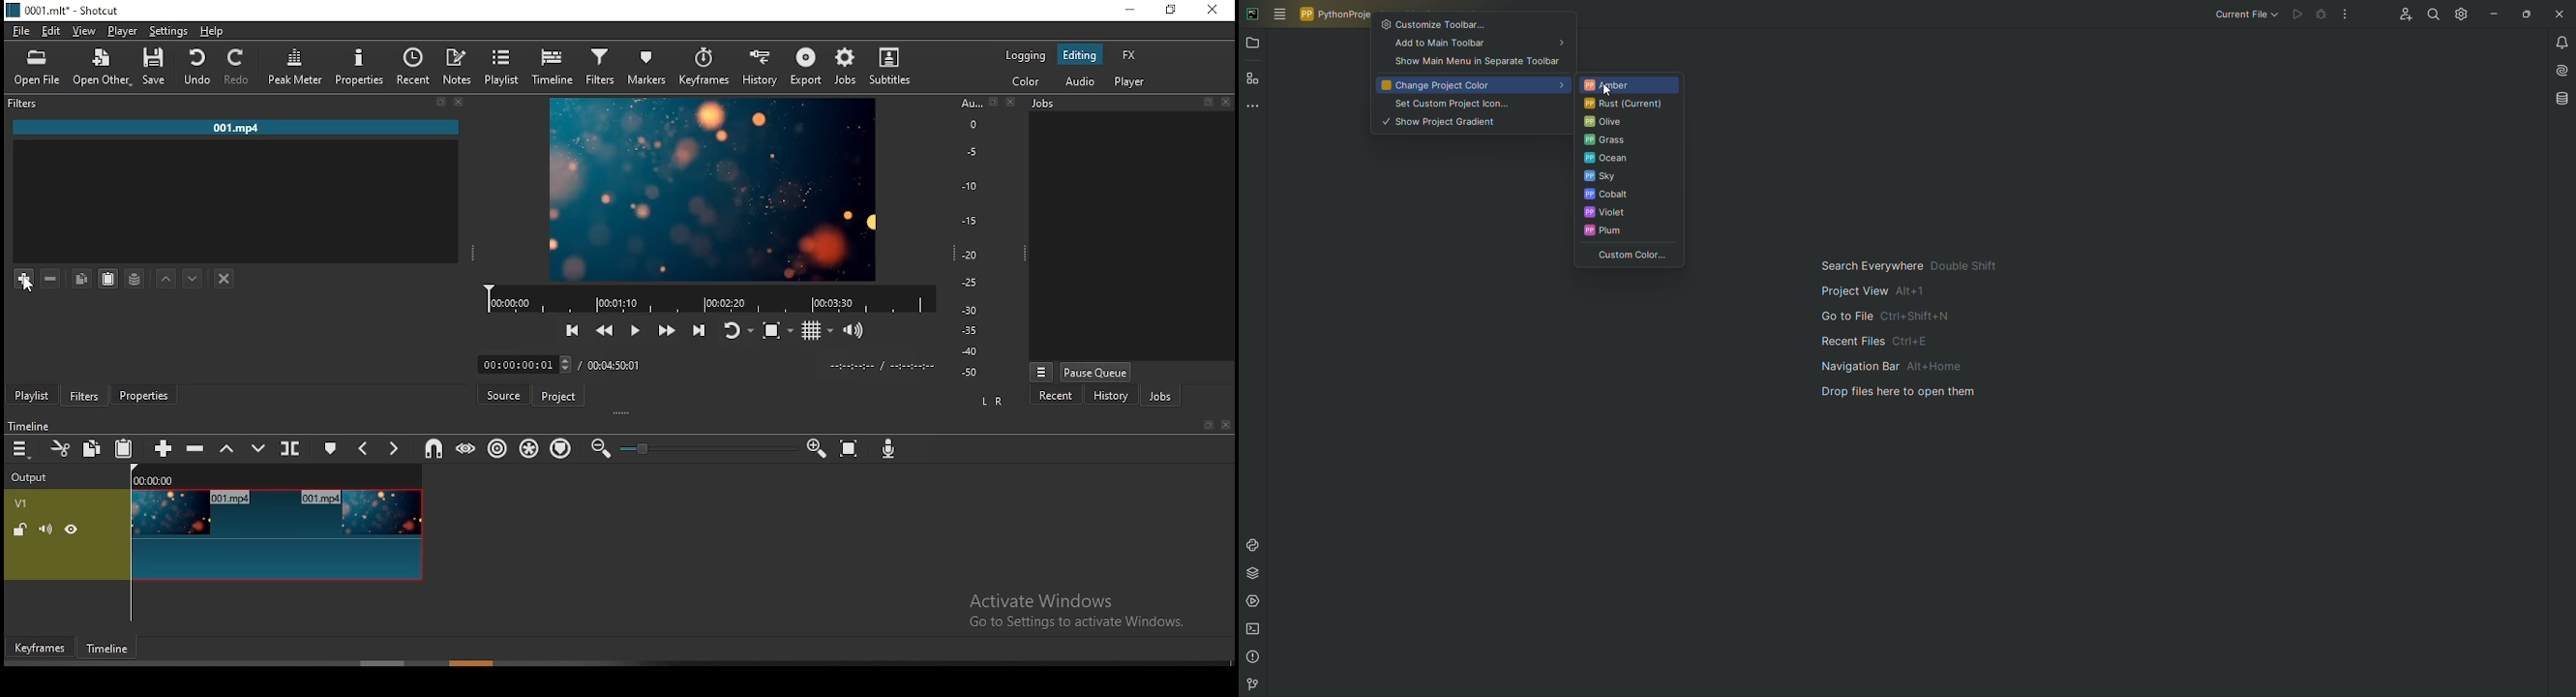  What do you see at coordinates (167, 32) in the screenshot?
I see `settings` at bounding box center [167, 32].